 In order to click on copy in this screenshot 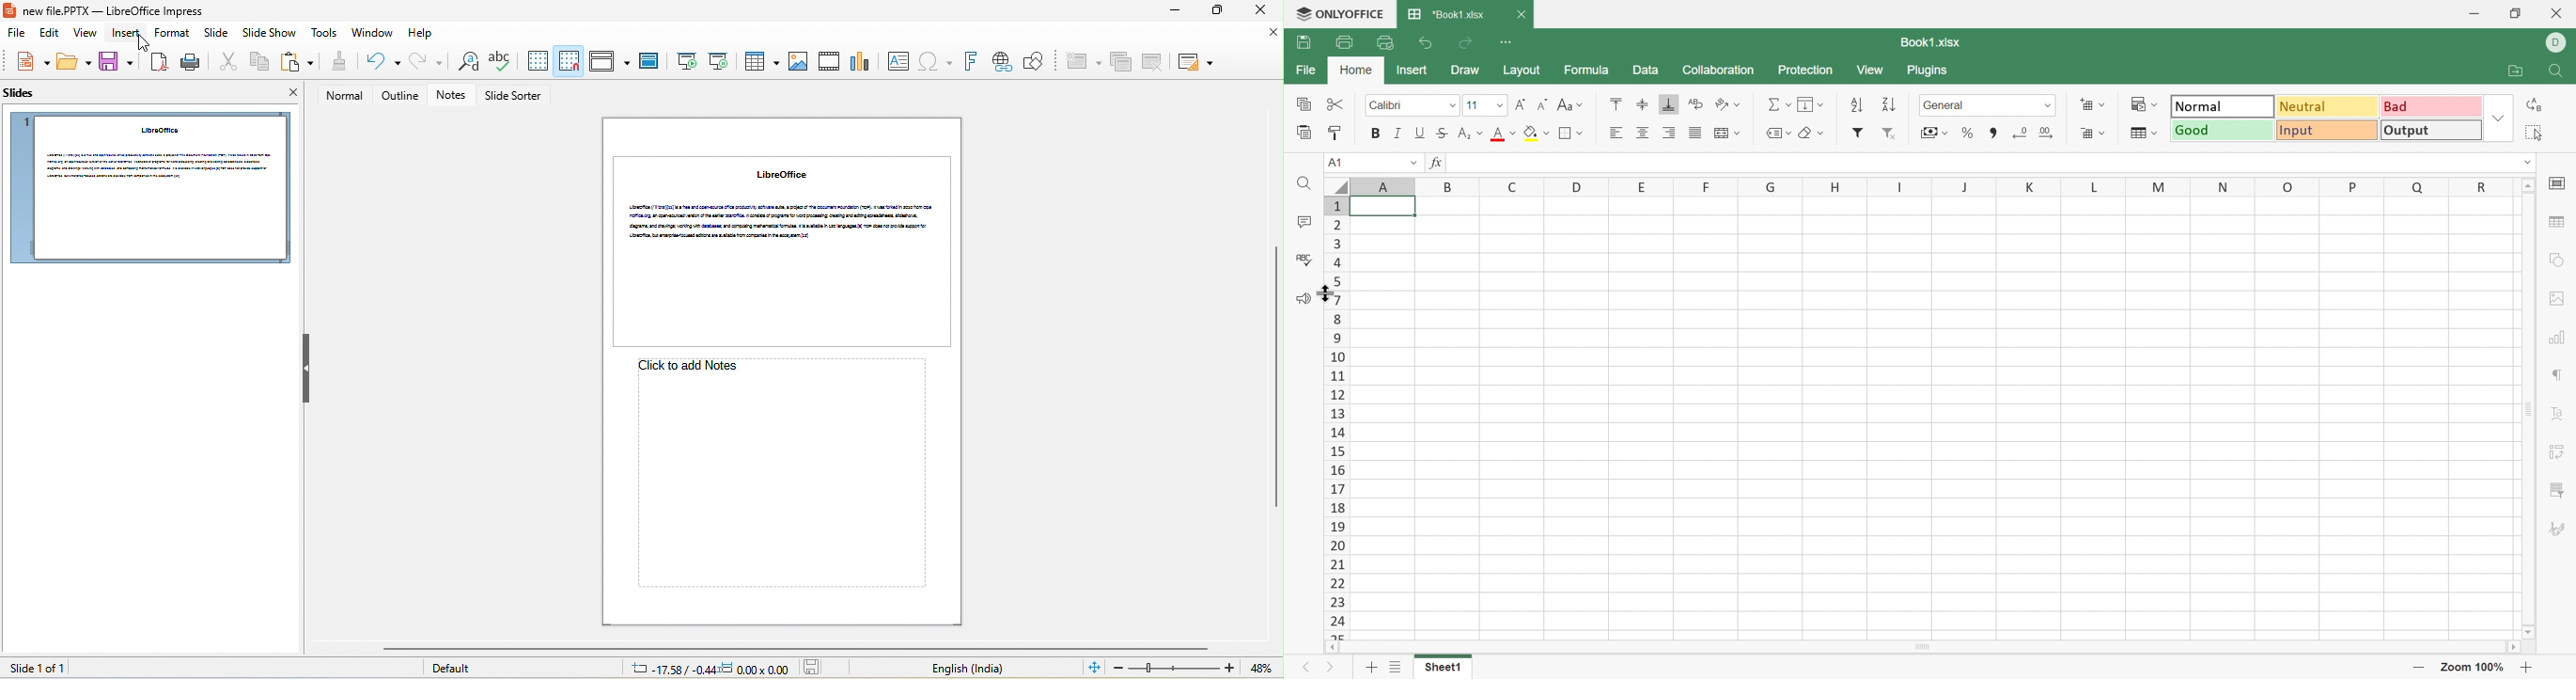, I will do `click(257, 63)`.